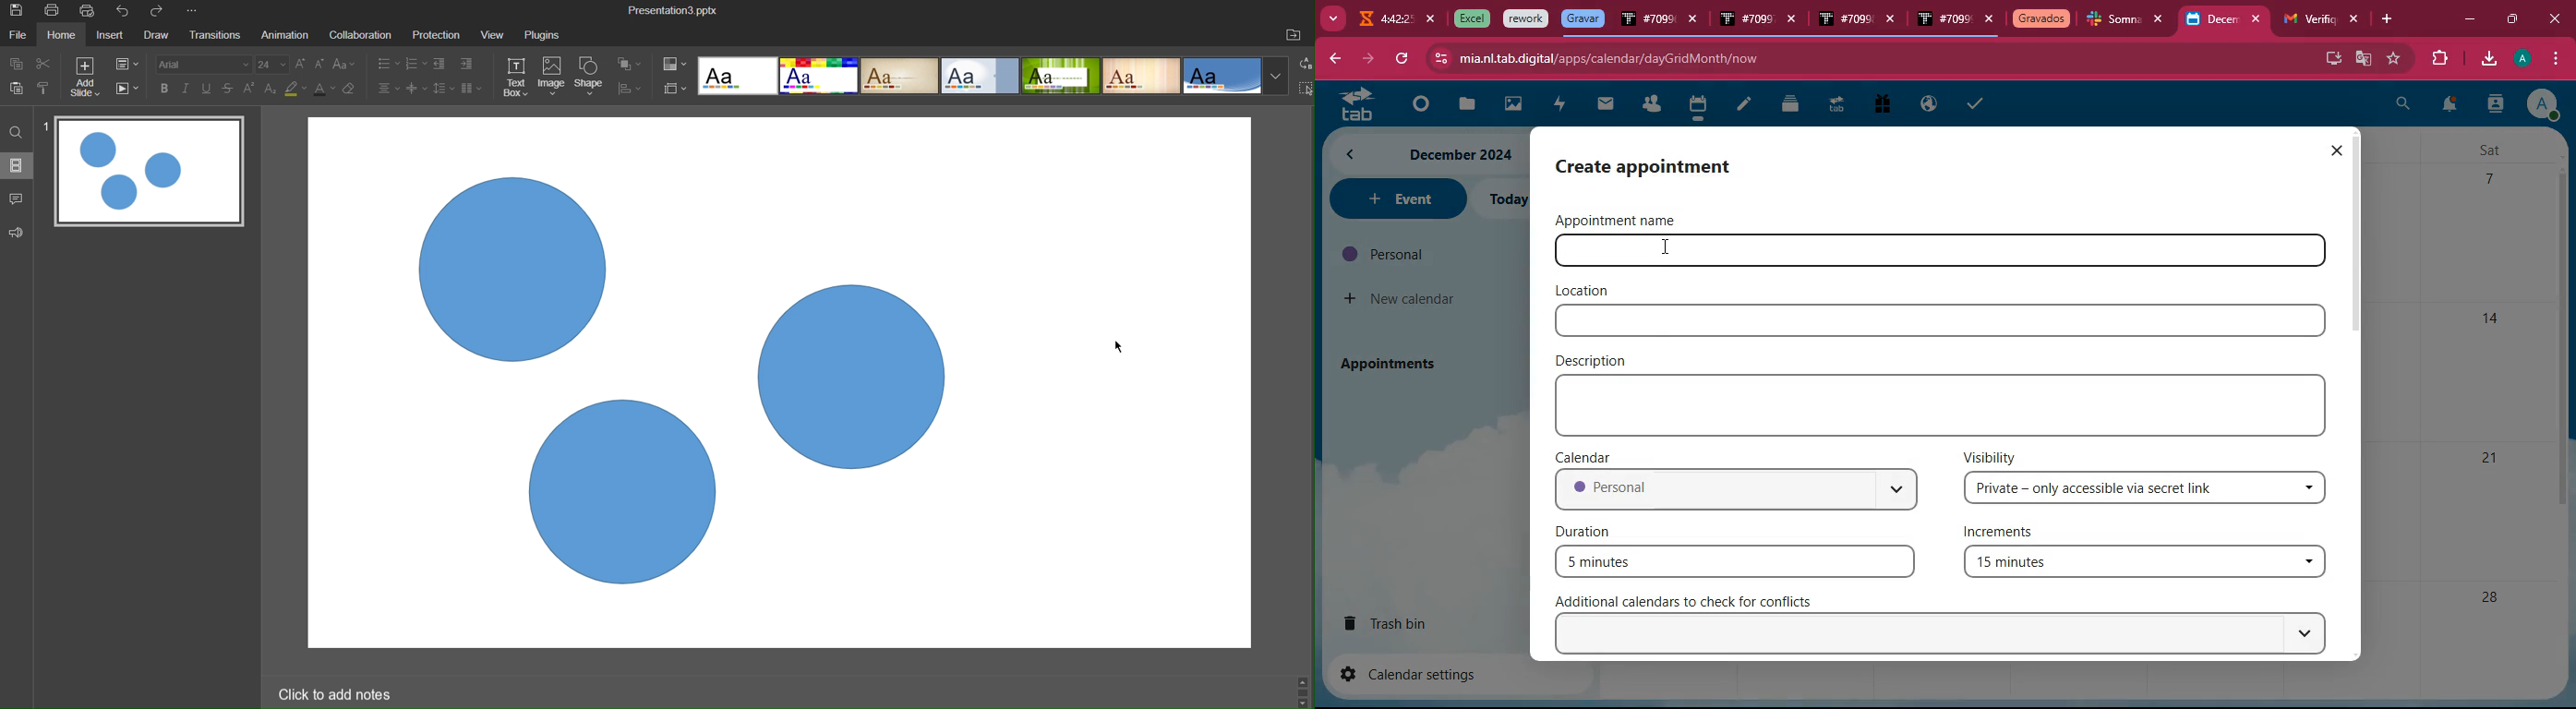  What do you see at coordinates (2360, 234) in the screenshot?
I see `scroll bar` at bounding box center [2360, 234].